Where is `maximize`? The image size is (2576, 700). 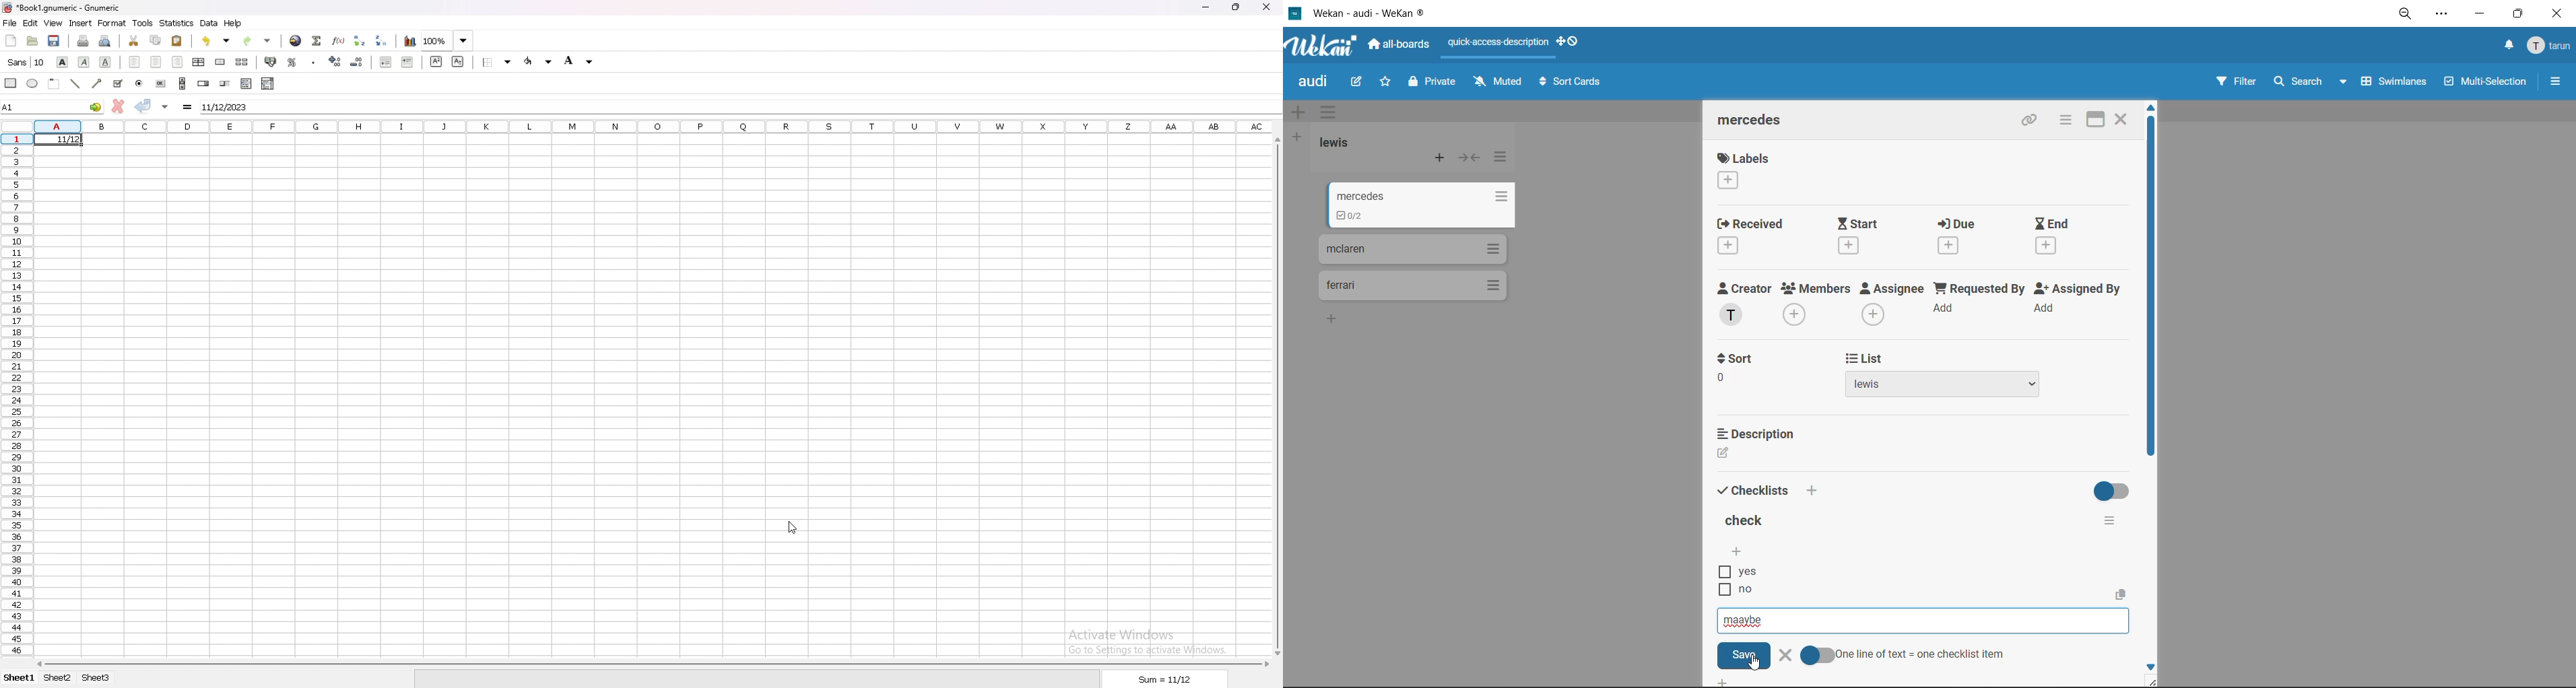 maximize is located at coordinates (2518, 15).